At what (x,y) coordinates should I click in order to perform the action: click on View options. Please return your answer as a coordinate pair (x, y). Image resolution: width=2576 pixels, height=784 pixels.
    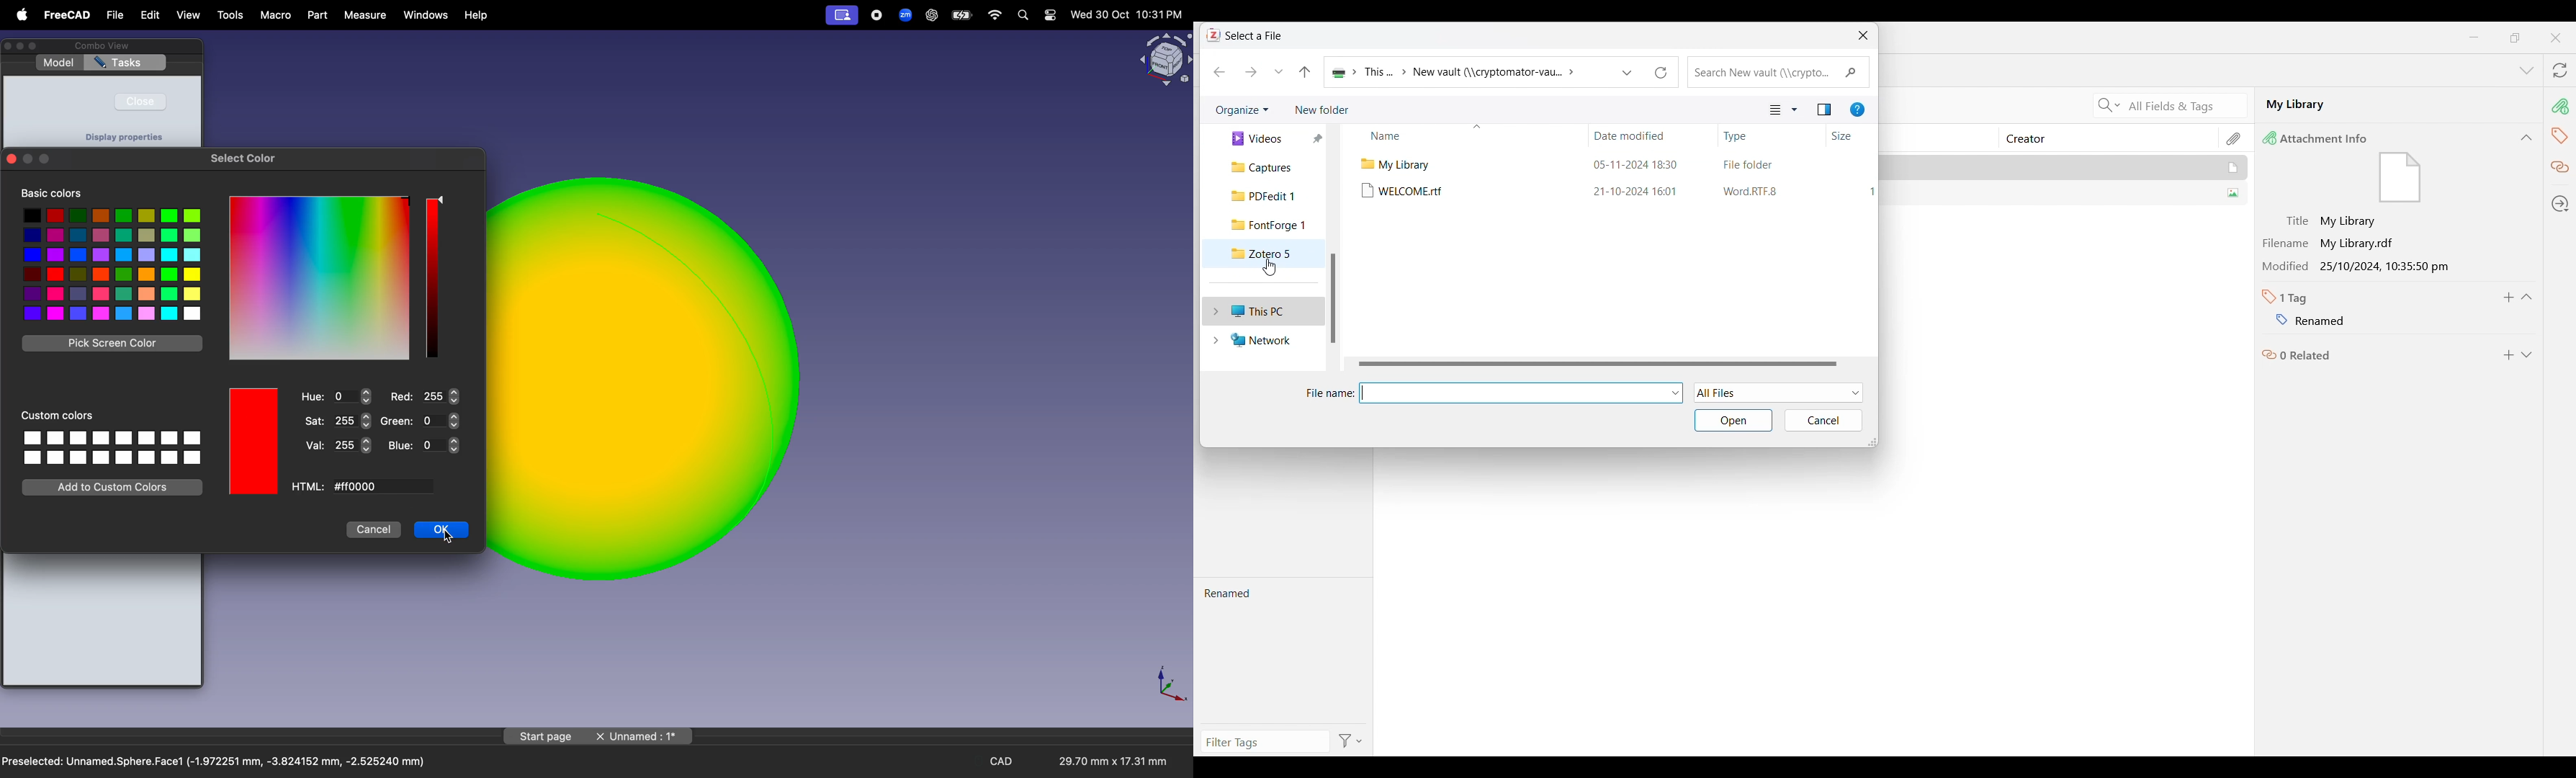
    Looking at the image, I should click on (1793, 109).